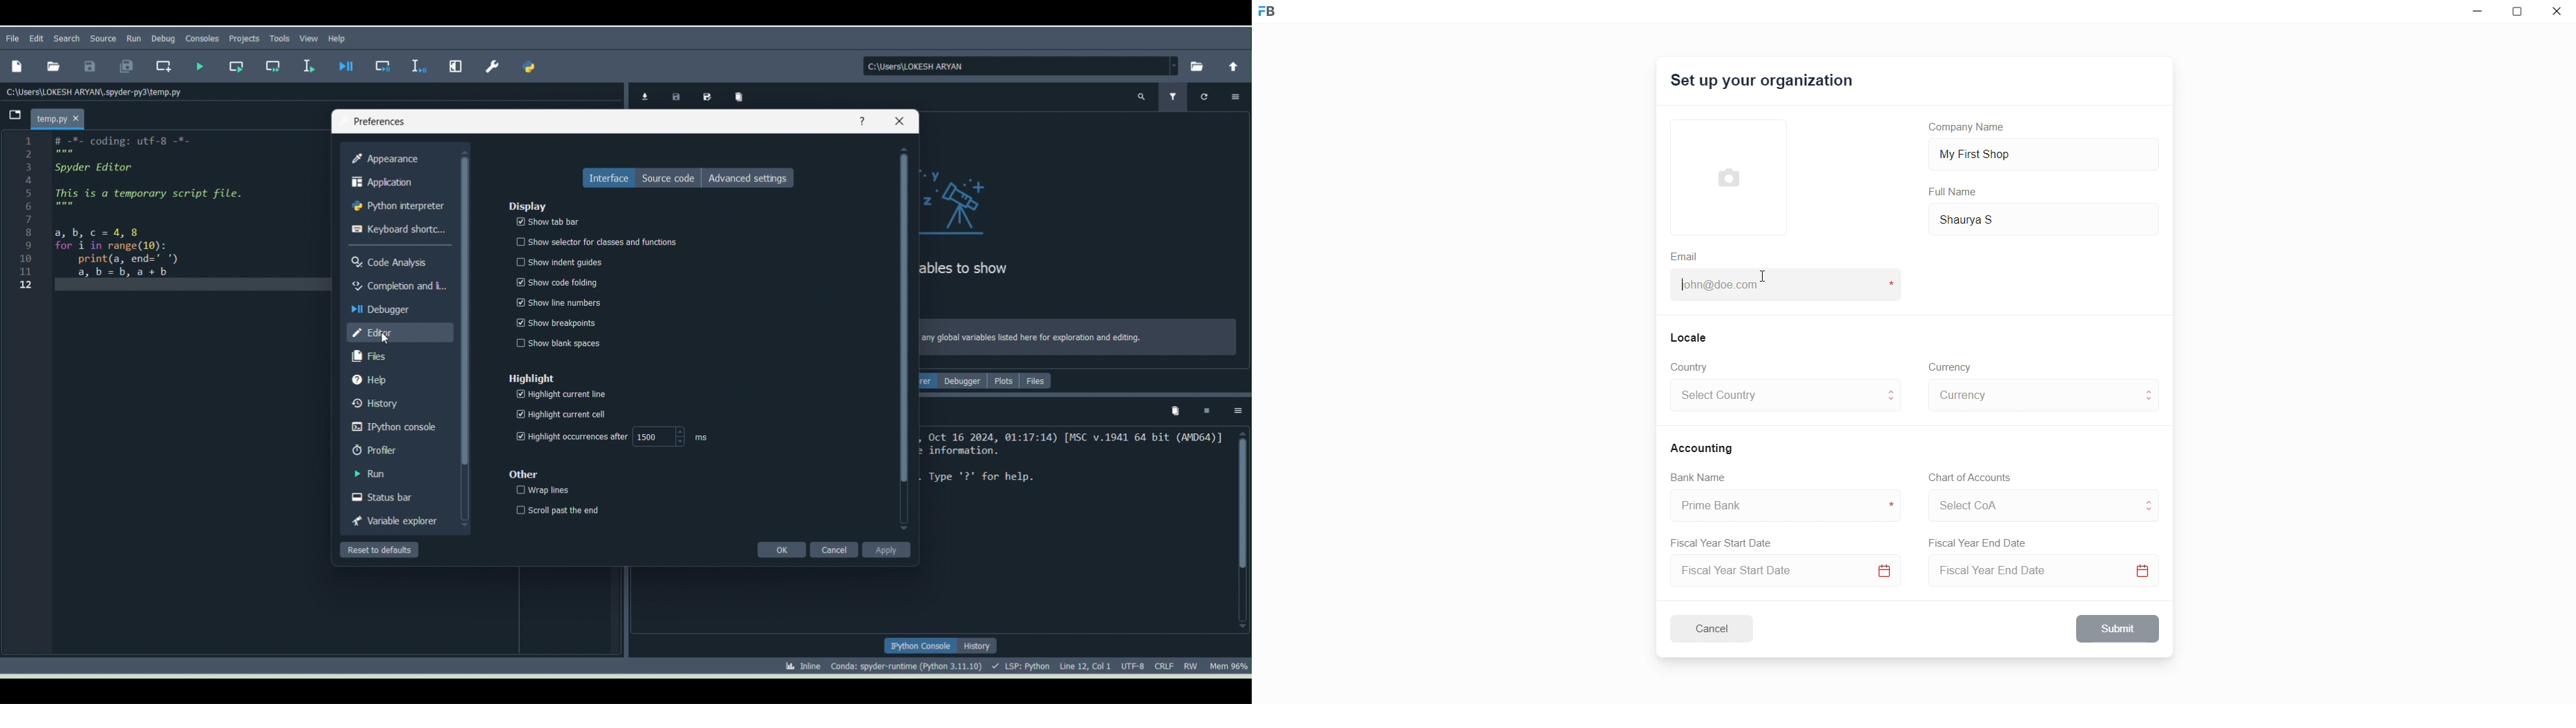 This screenshot has width=2576, height=728. I want to click on Editor, so click(398, 332).